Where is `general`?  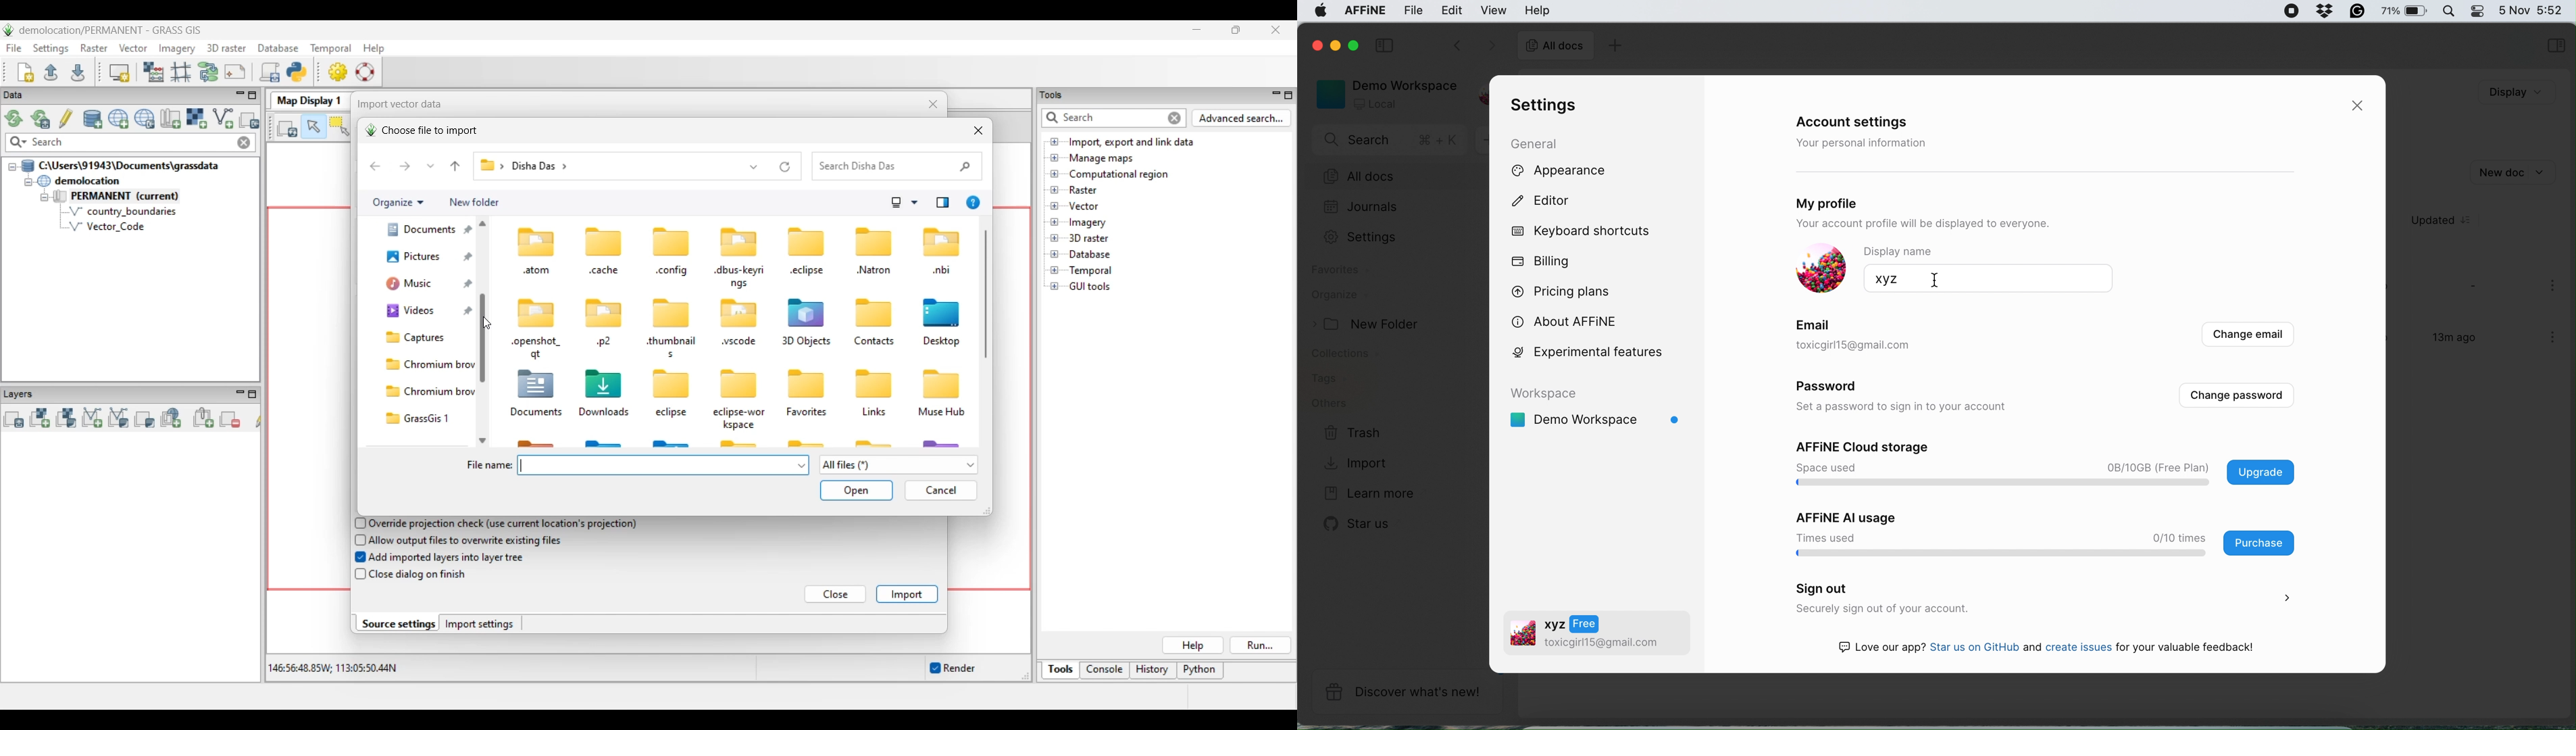 general is located at coordinates (1544, 143).